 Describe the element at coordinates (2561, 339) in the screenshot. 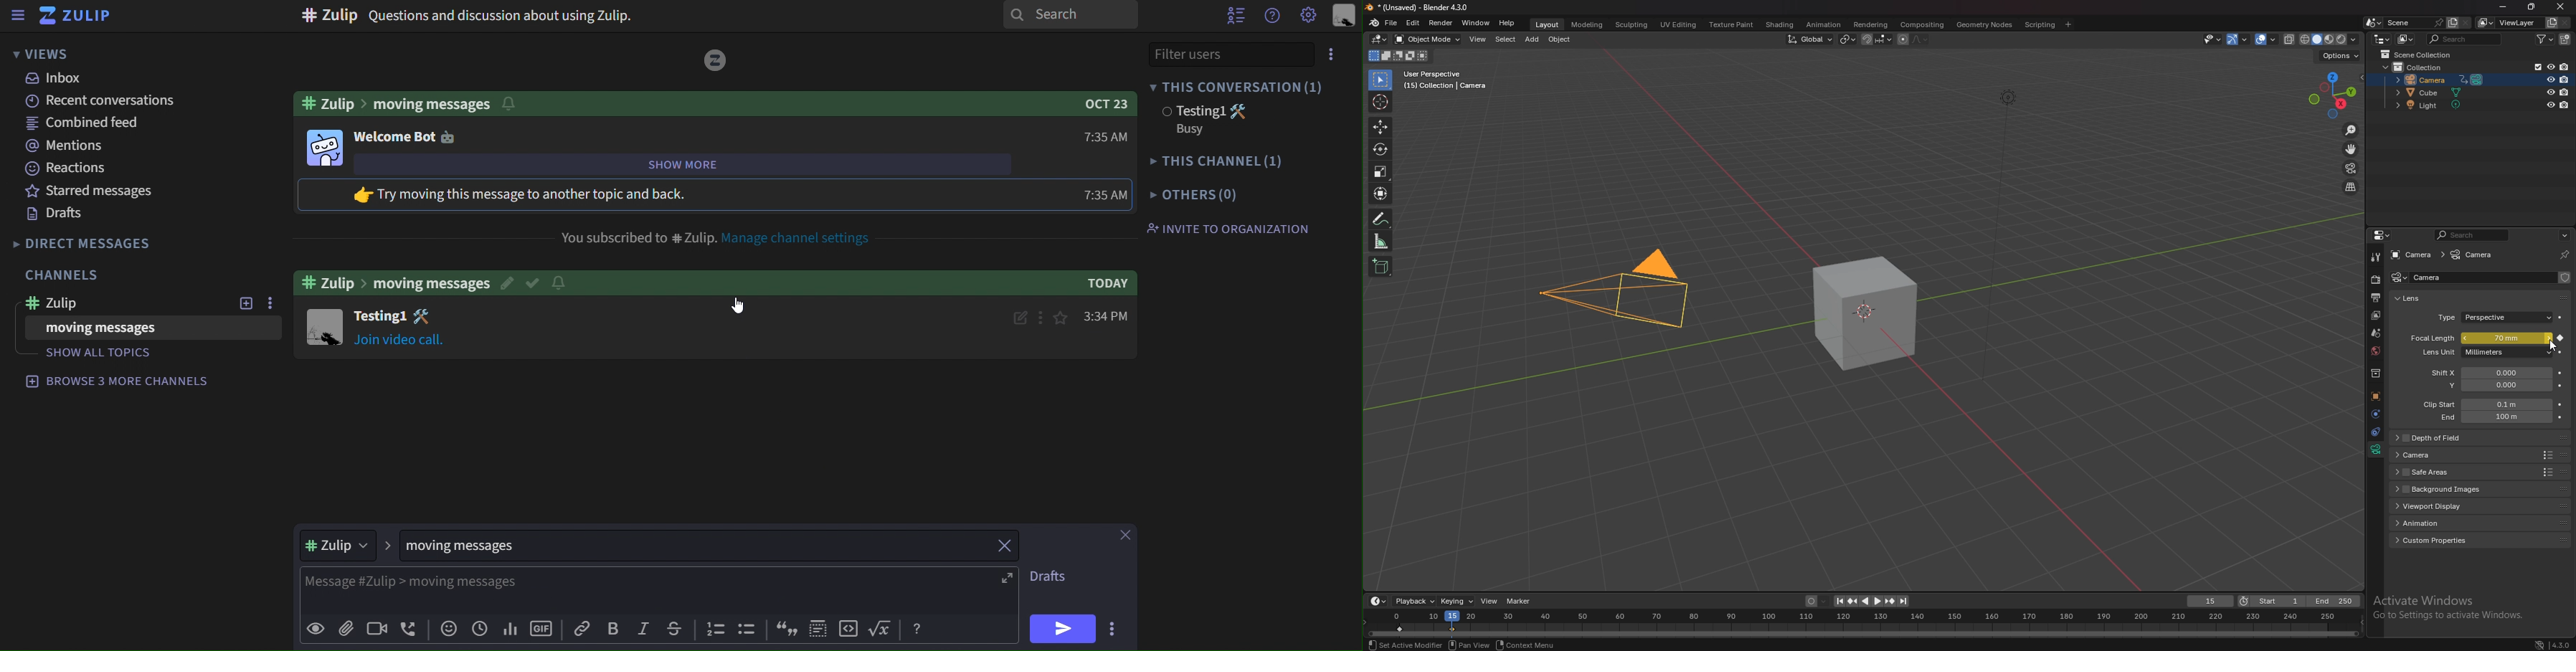

I see `animate property` at that location.